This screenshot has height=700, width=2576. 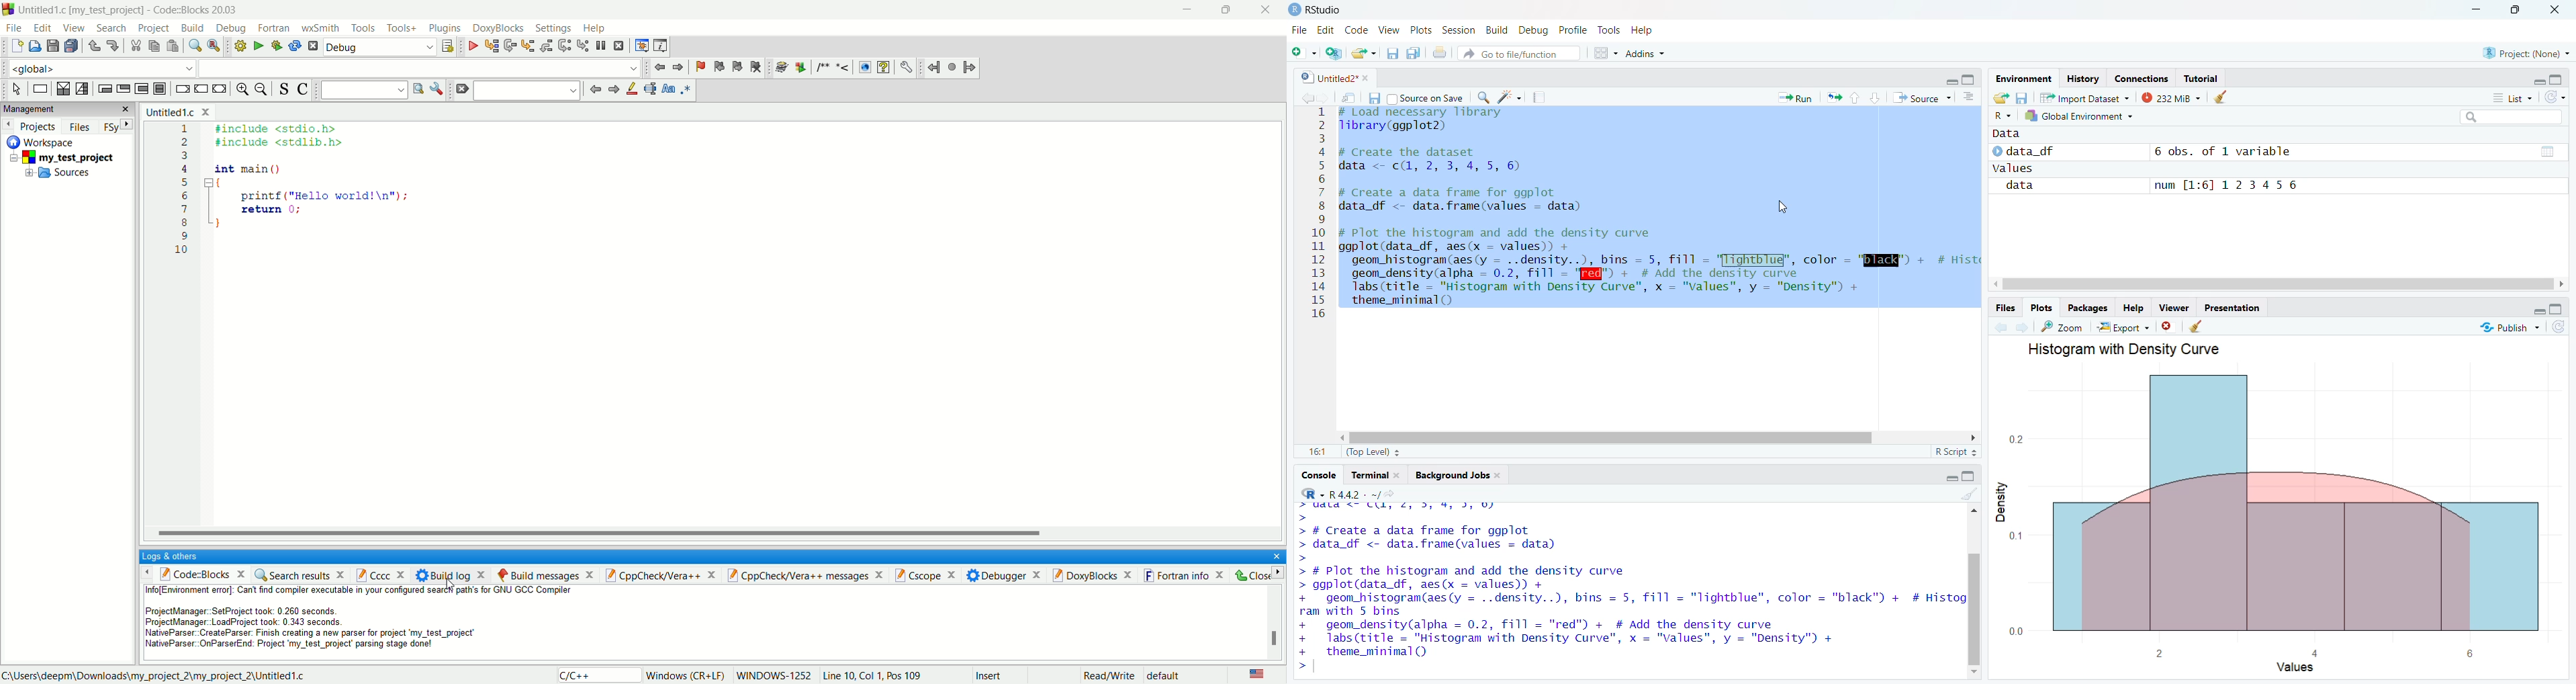 I want to click on Untitled2*, so click(x=1327, y=76).